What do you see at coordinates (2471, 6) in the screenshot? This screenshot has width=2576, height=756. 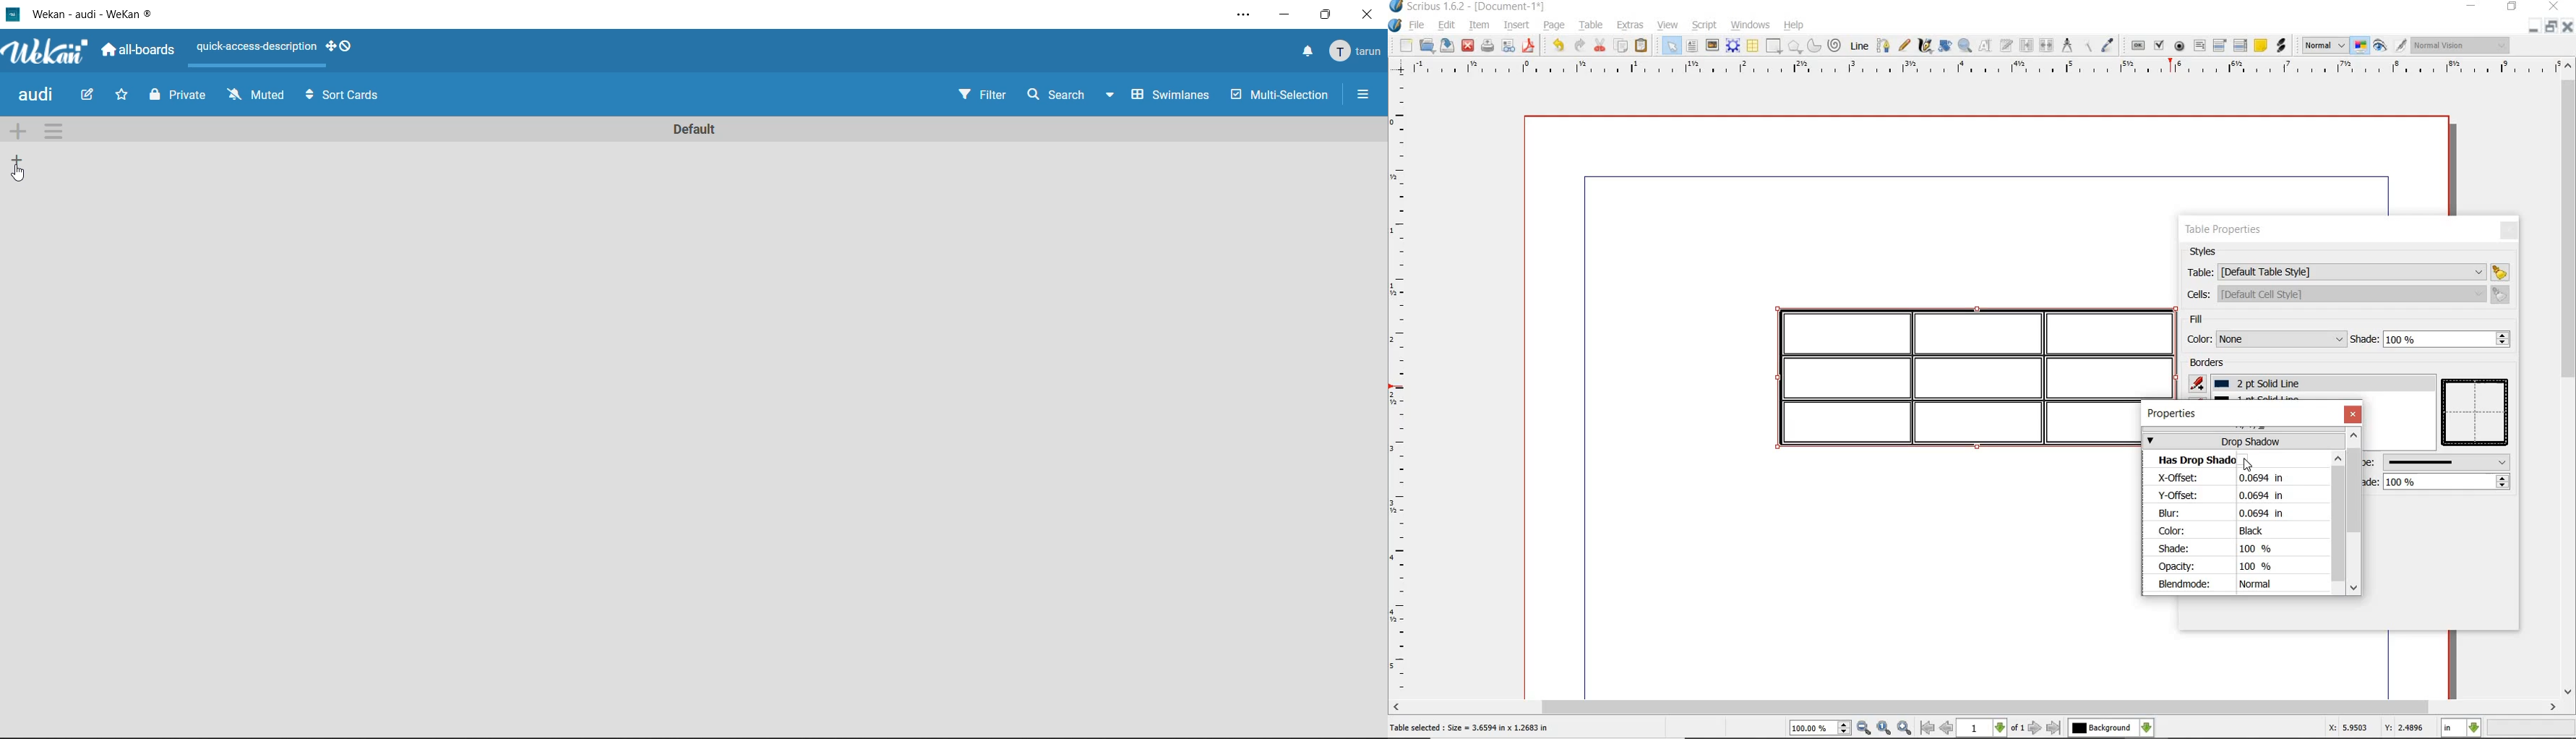 I see `MINIMIZE` at bounding box center [2471, 6].